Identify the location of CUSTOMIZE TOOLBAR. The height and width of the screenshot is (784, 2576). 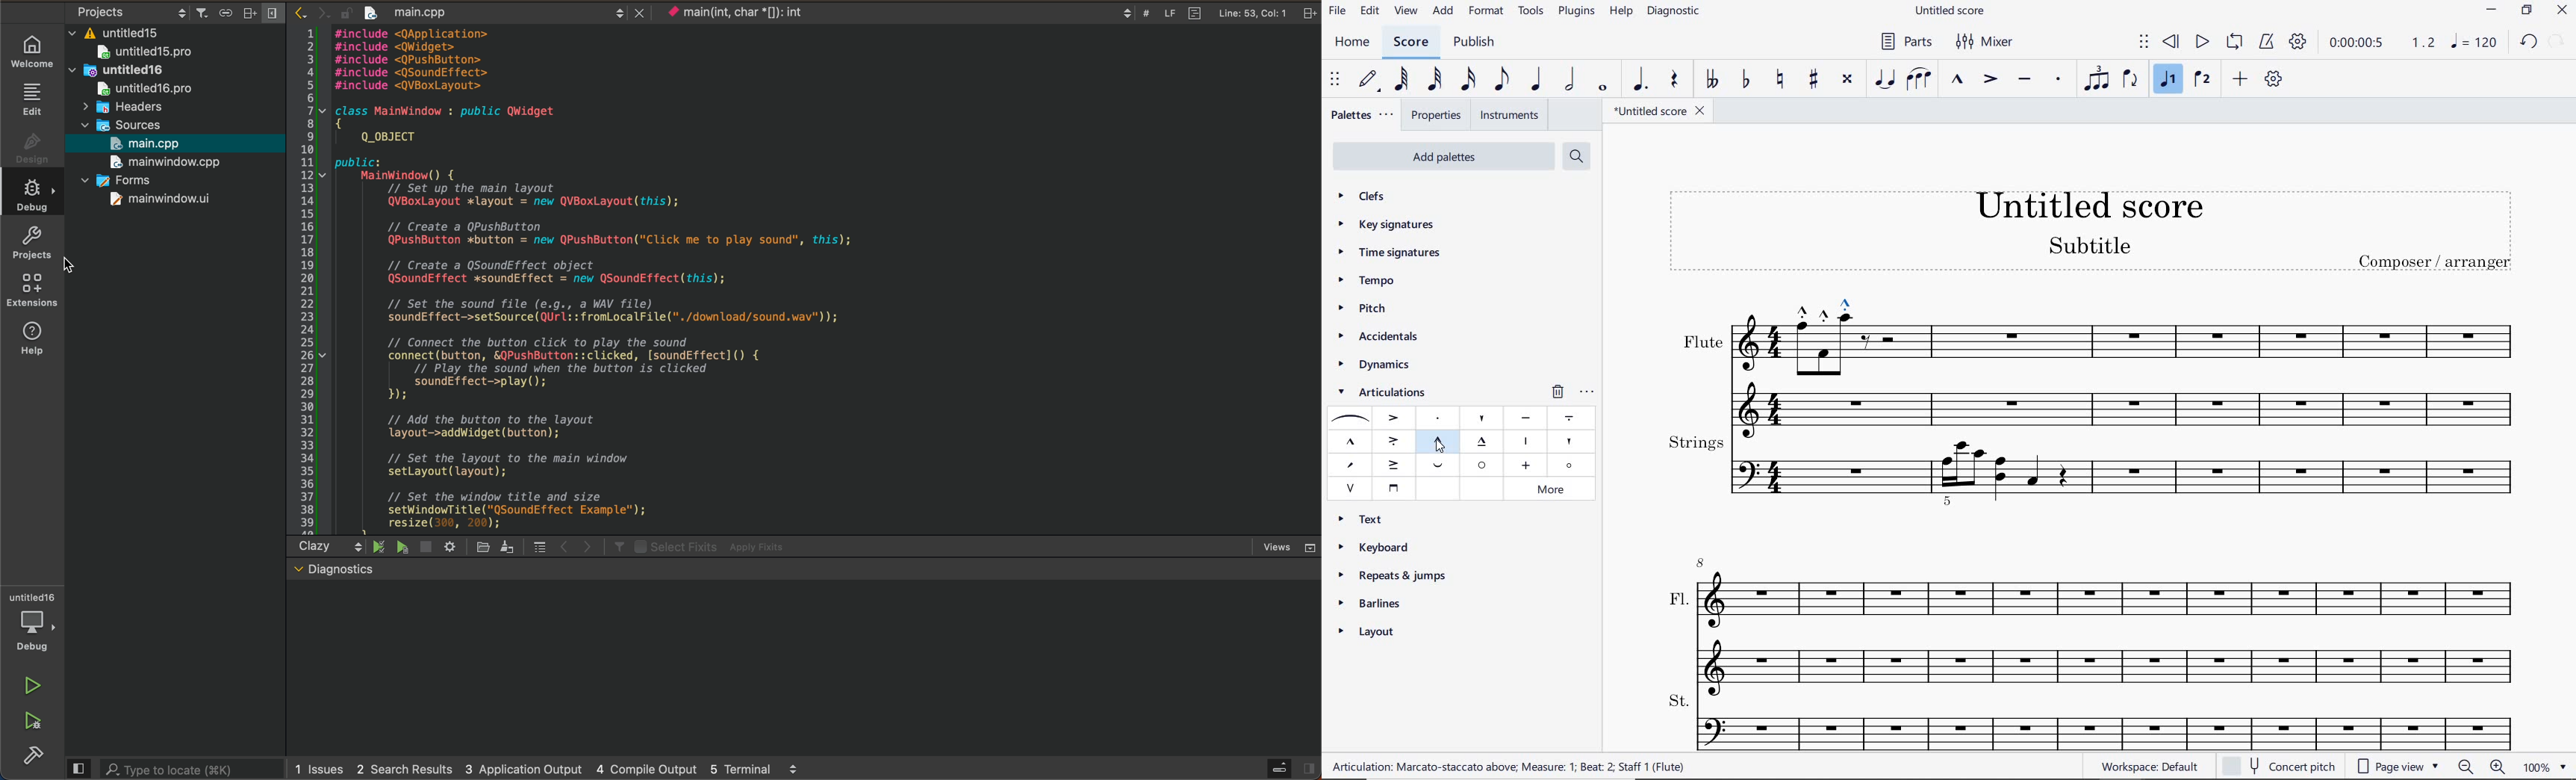
(2276, 79).